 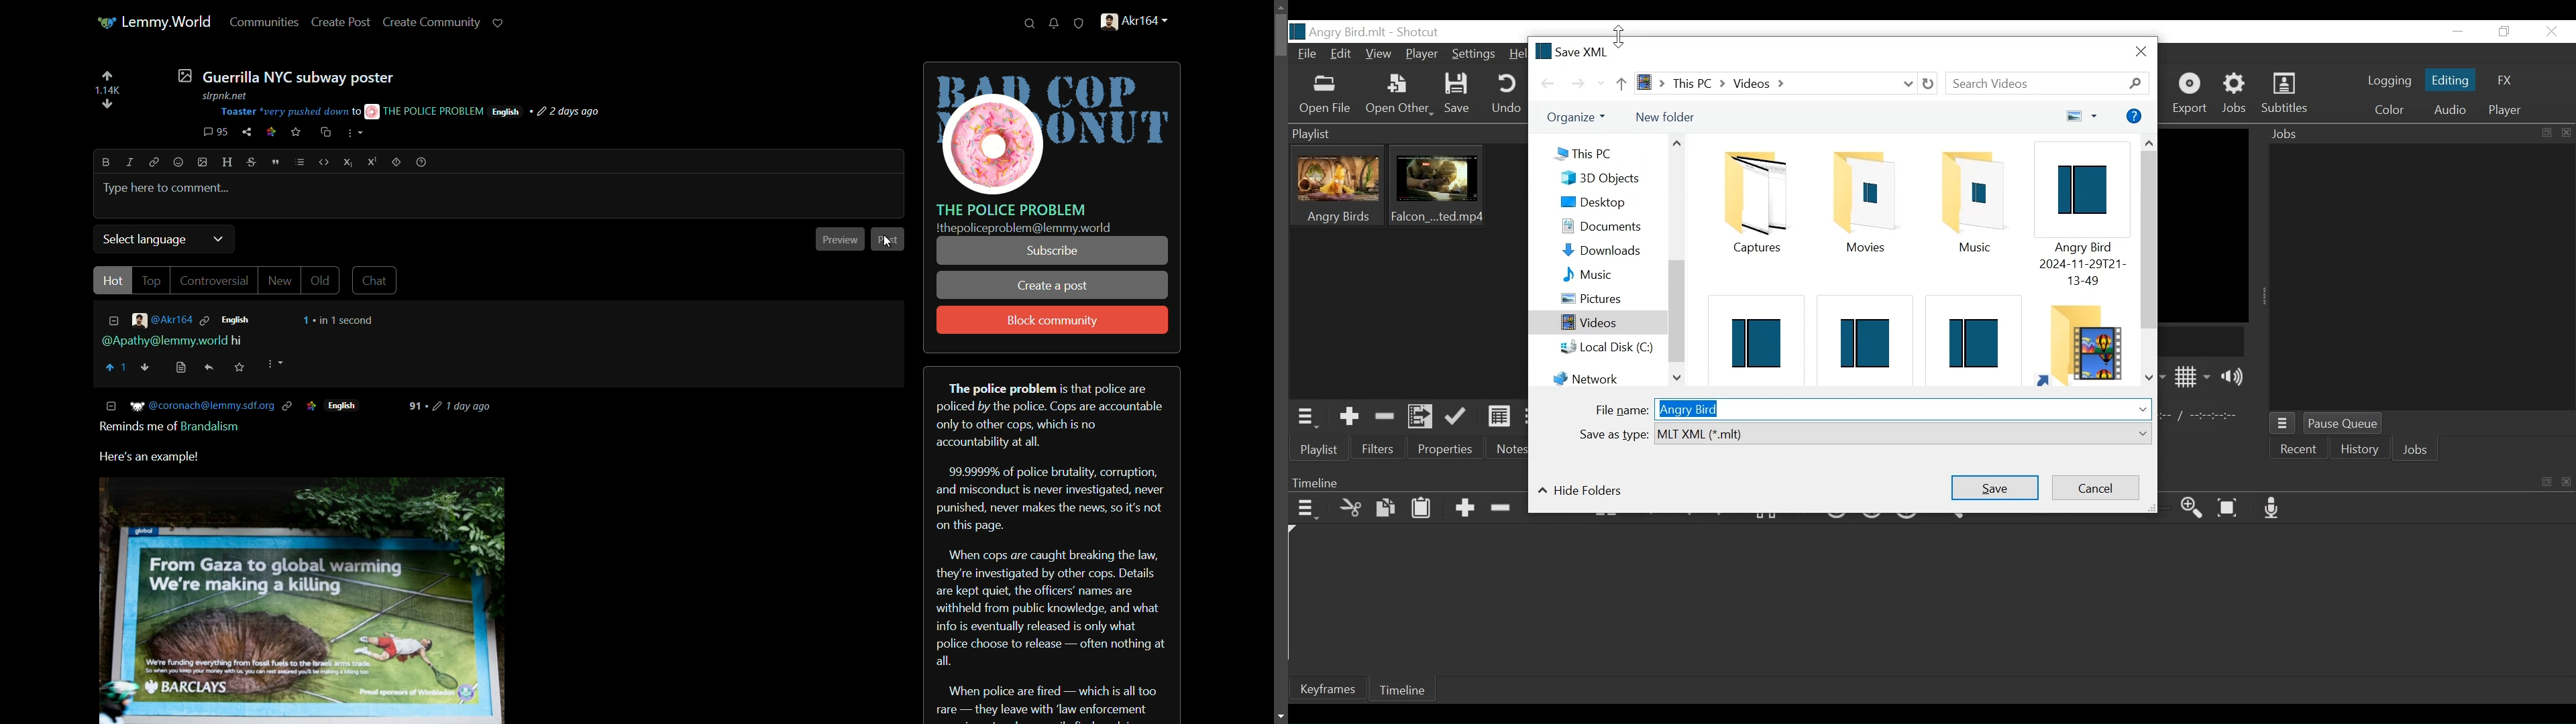 What do you see at coordinates (2449, 110) in the screenshot?
I see `Audio` at bounding box center [2449, 110].